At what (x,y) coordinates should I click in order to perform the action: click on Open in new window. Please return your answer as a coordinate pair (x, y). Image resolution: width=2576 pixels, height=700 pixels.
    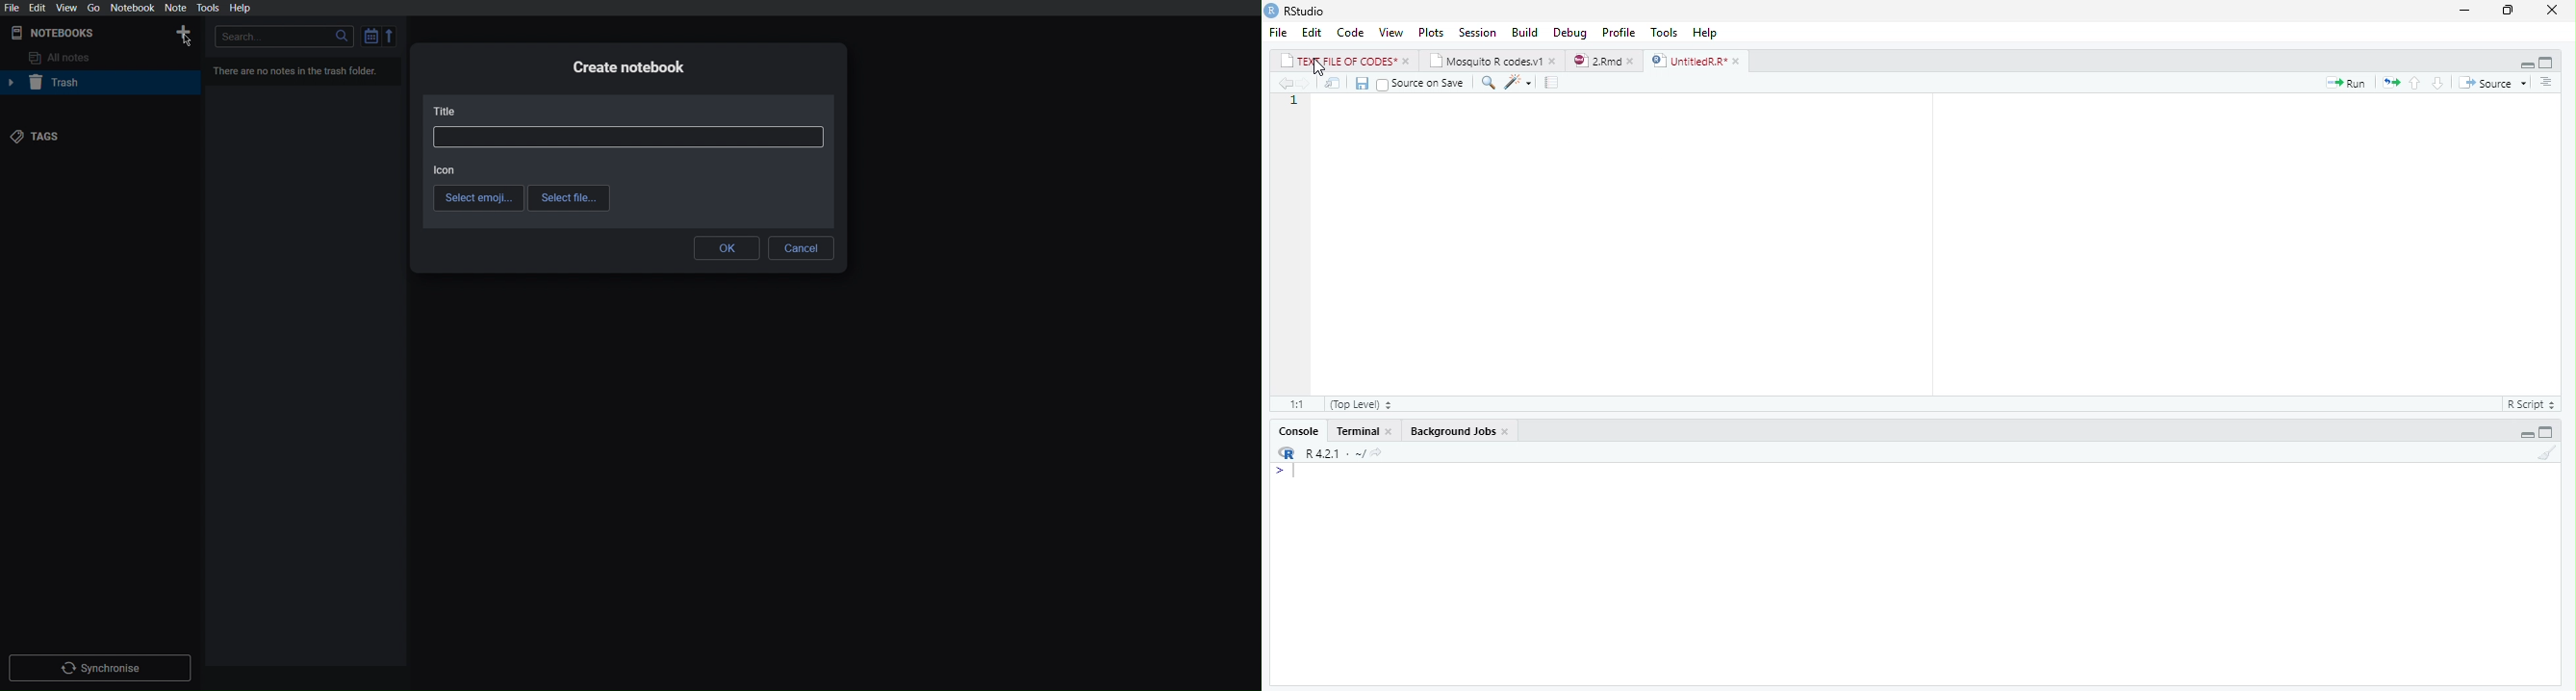
    Looking at the image, I should click on (1333, 83).